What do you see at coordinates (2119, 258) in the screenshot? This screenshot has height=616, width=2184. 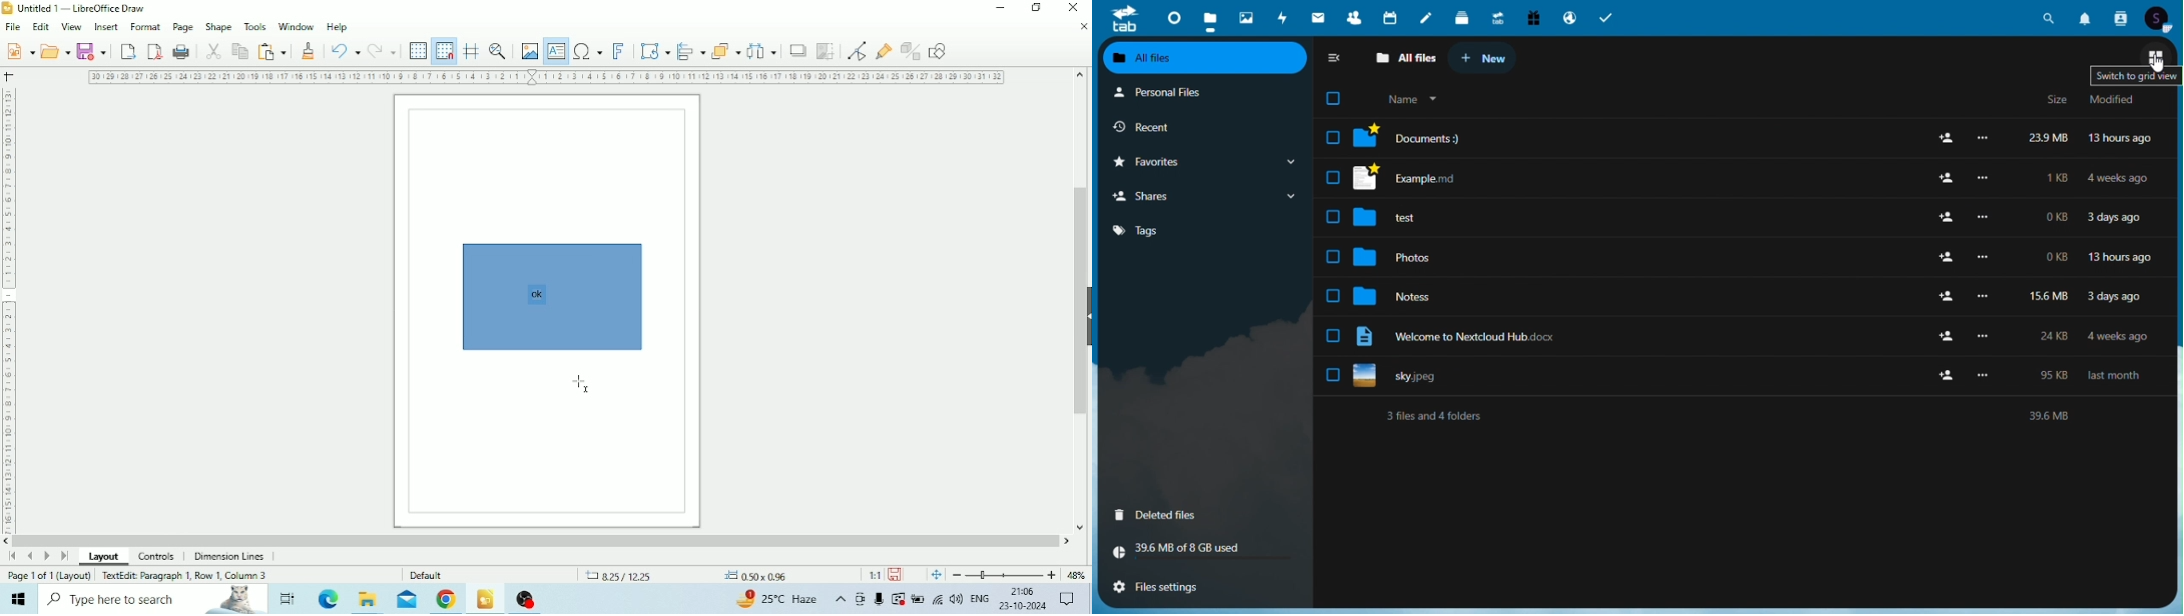 I see `13 hours ago` at bounding box center [2119, 258].